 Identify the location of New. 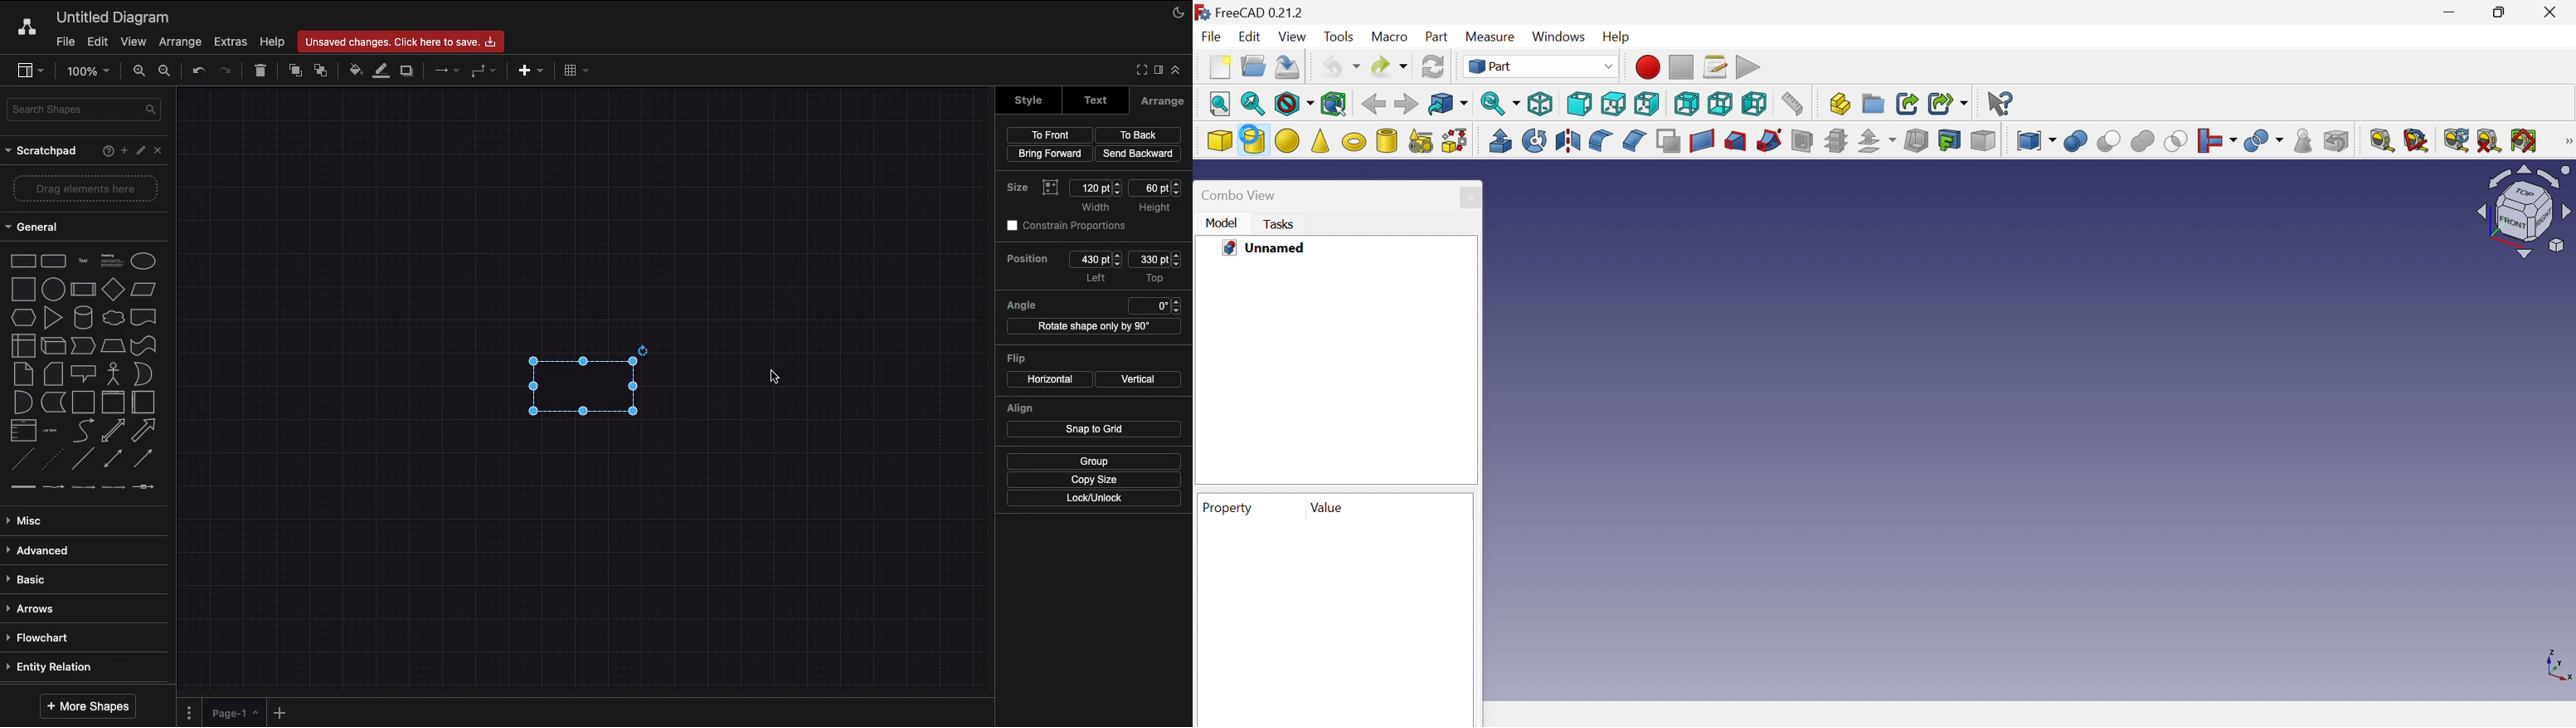
(1217, 68).